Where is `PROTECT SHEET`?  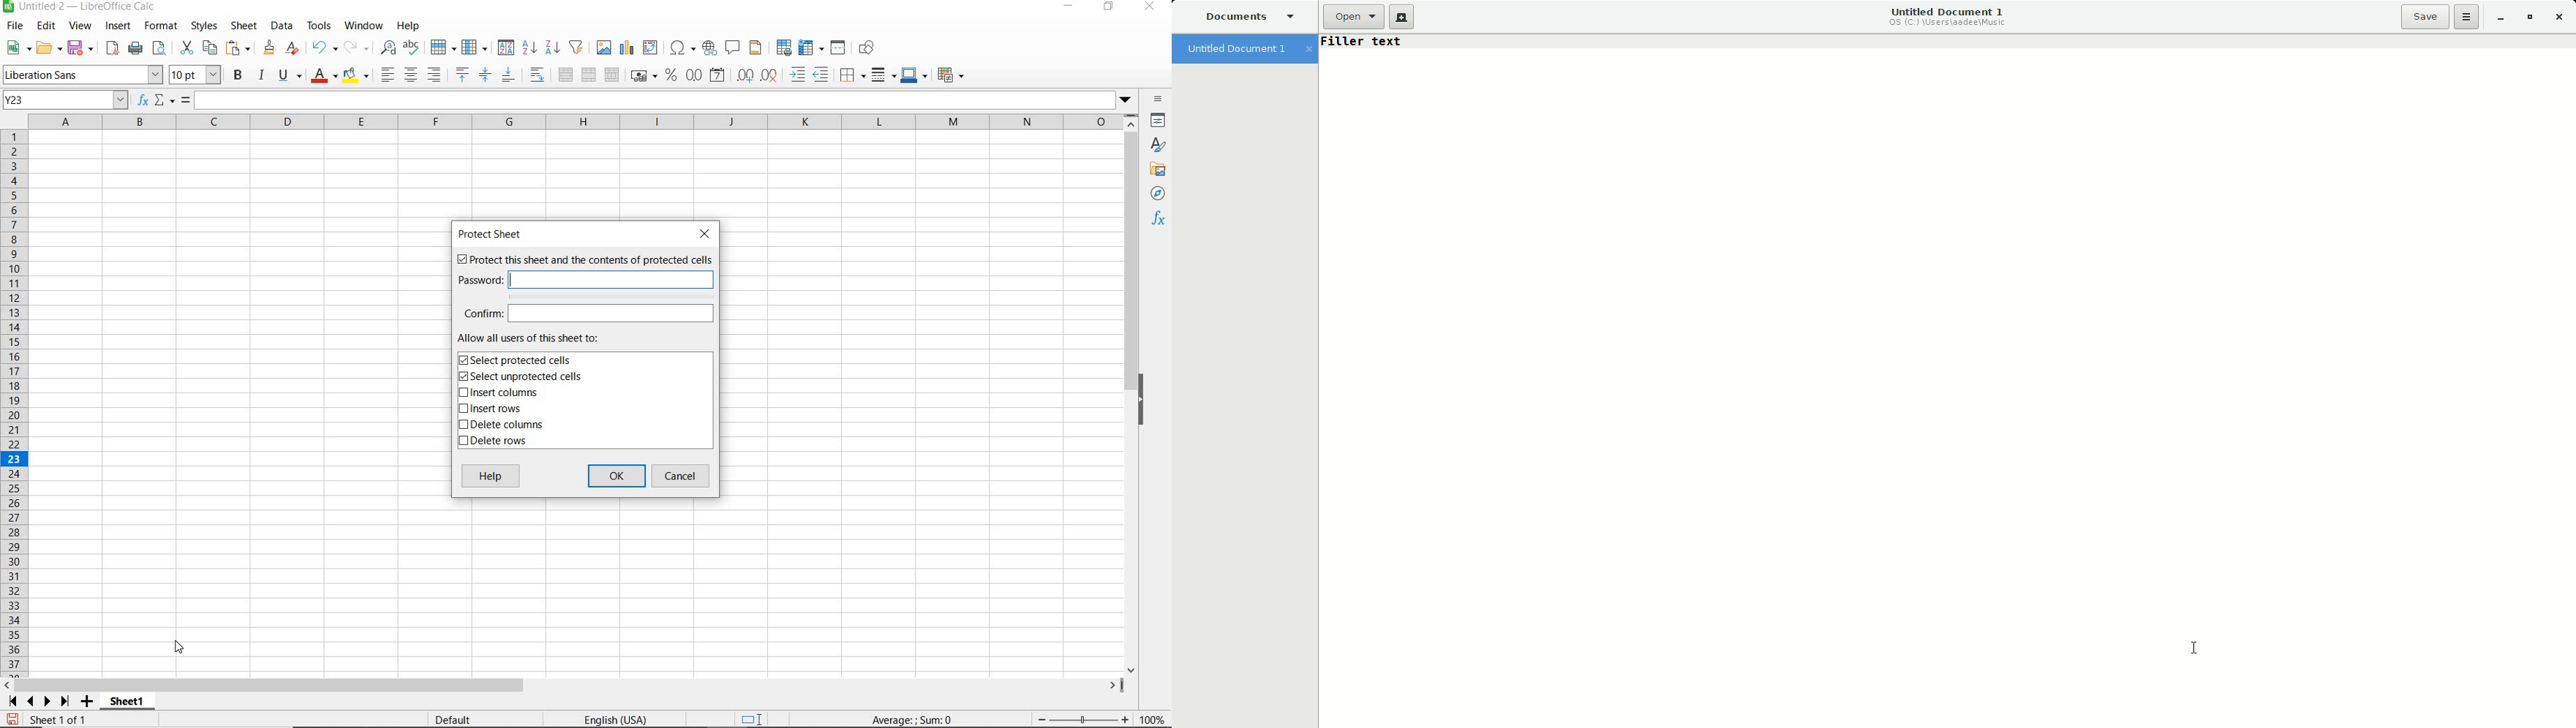
PROTECT SHEET is located at coordinates (493, 234).